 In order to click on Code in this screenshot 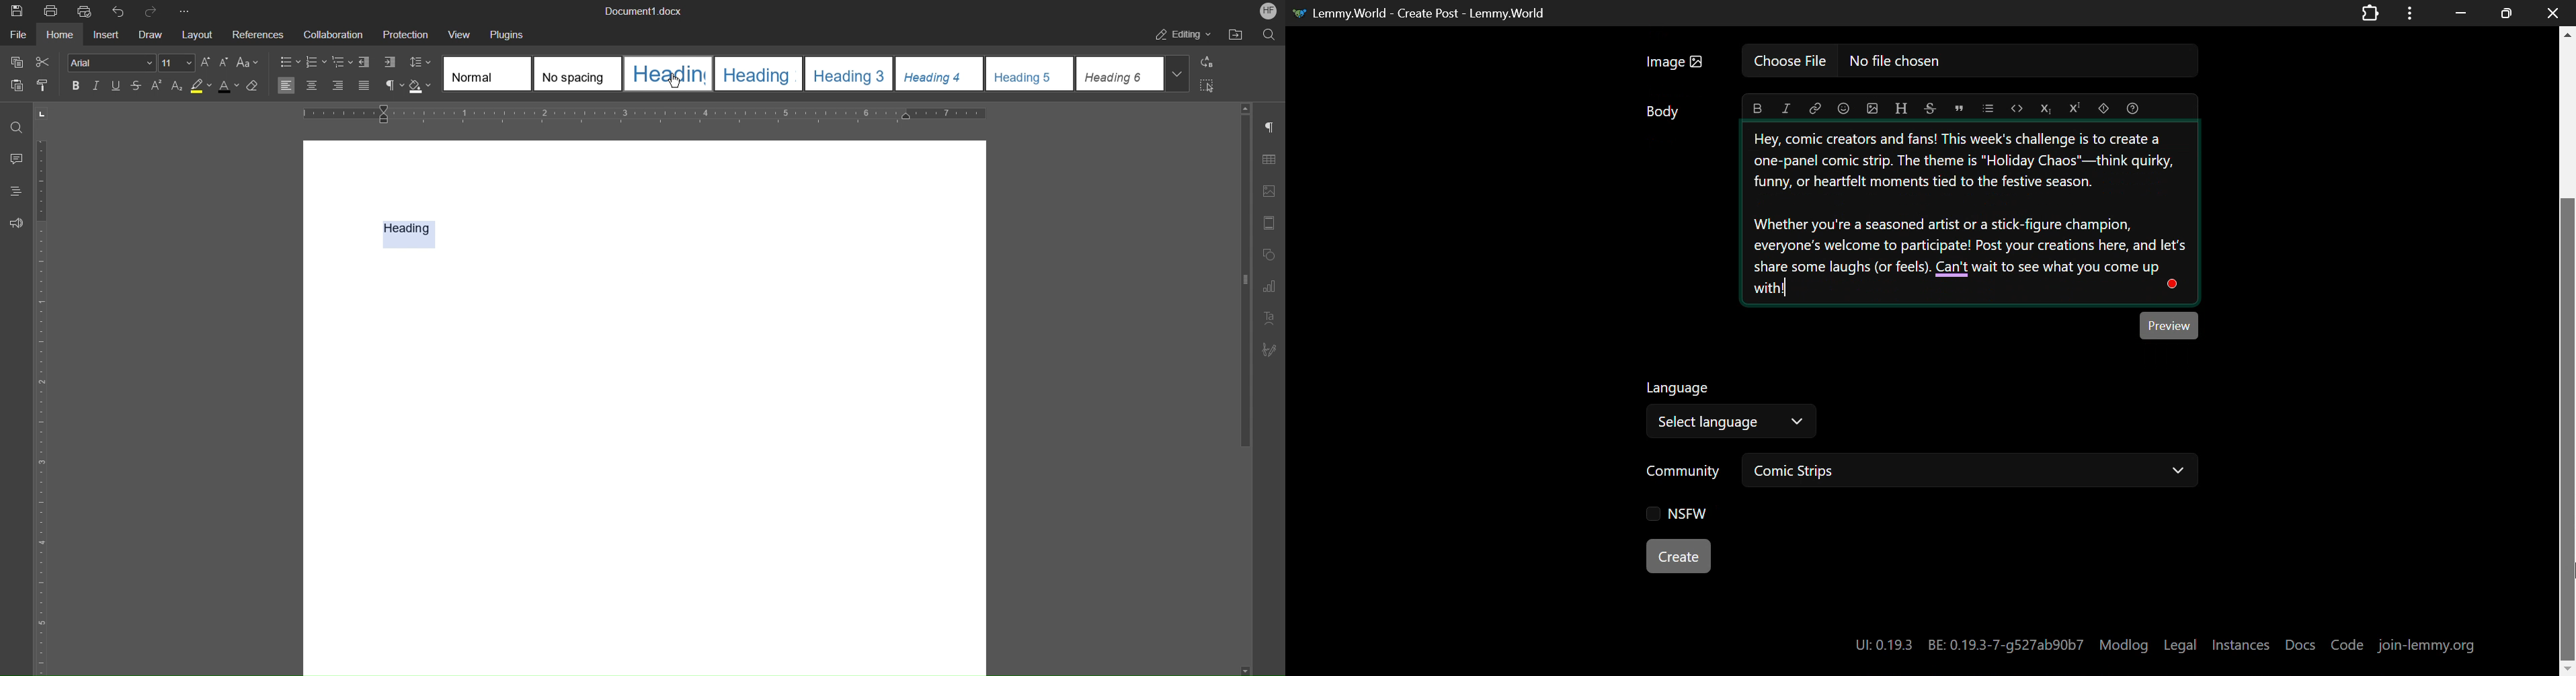, I will do `click(2349, 644)`.